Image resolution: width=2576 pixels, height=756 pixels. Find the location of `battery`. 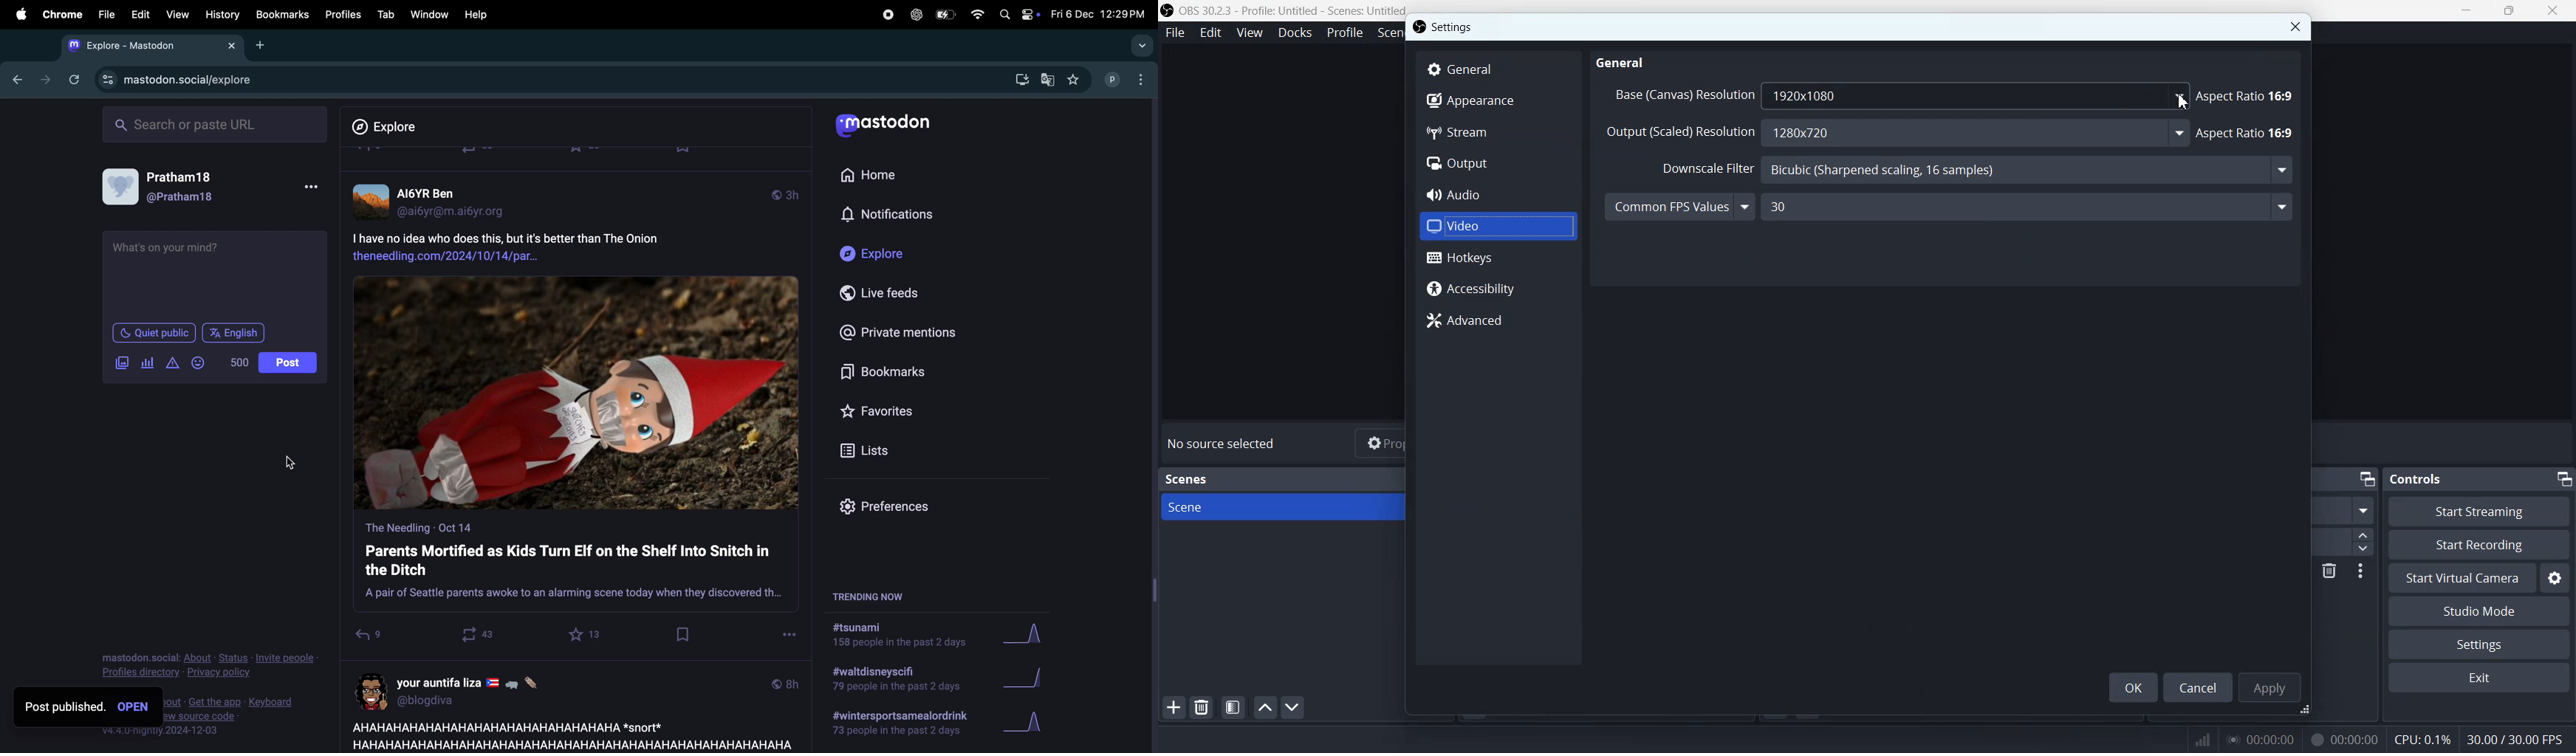

battery is located at coordinates (944, 16).